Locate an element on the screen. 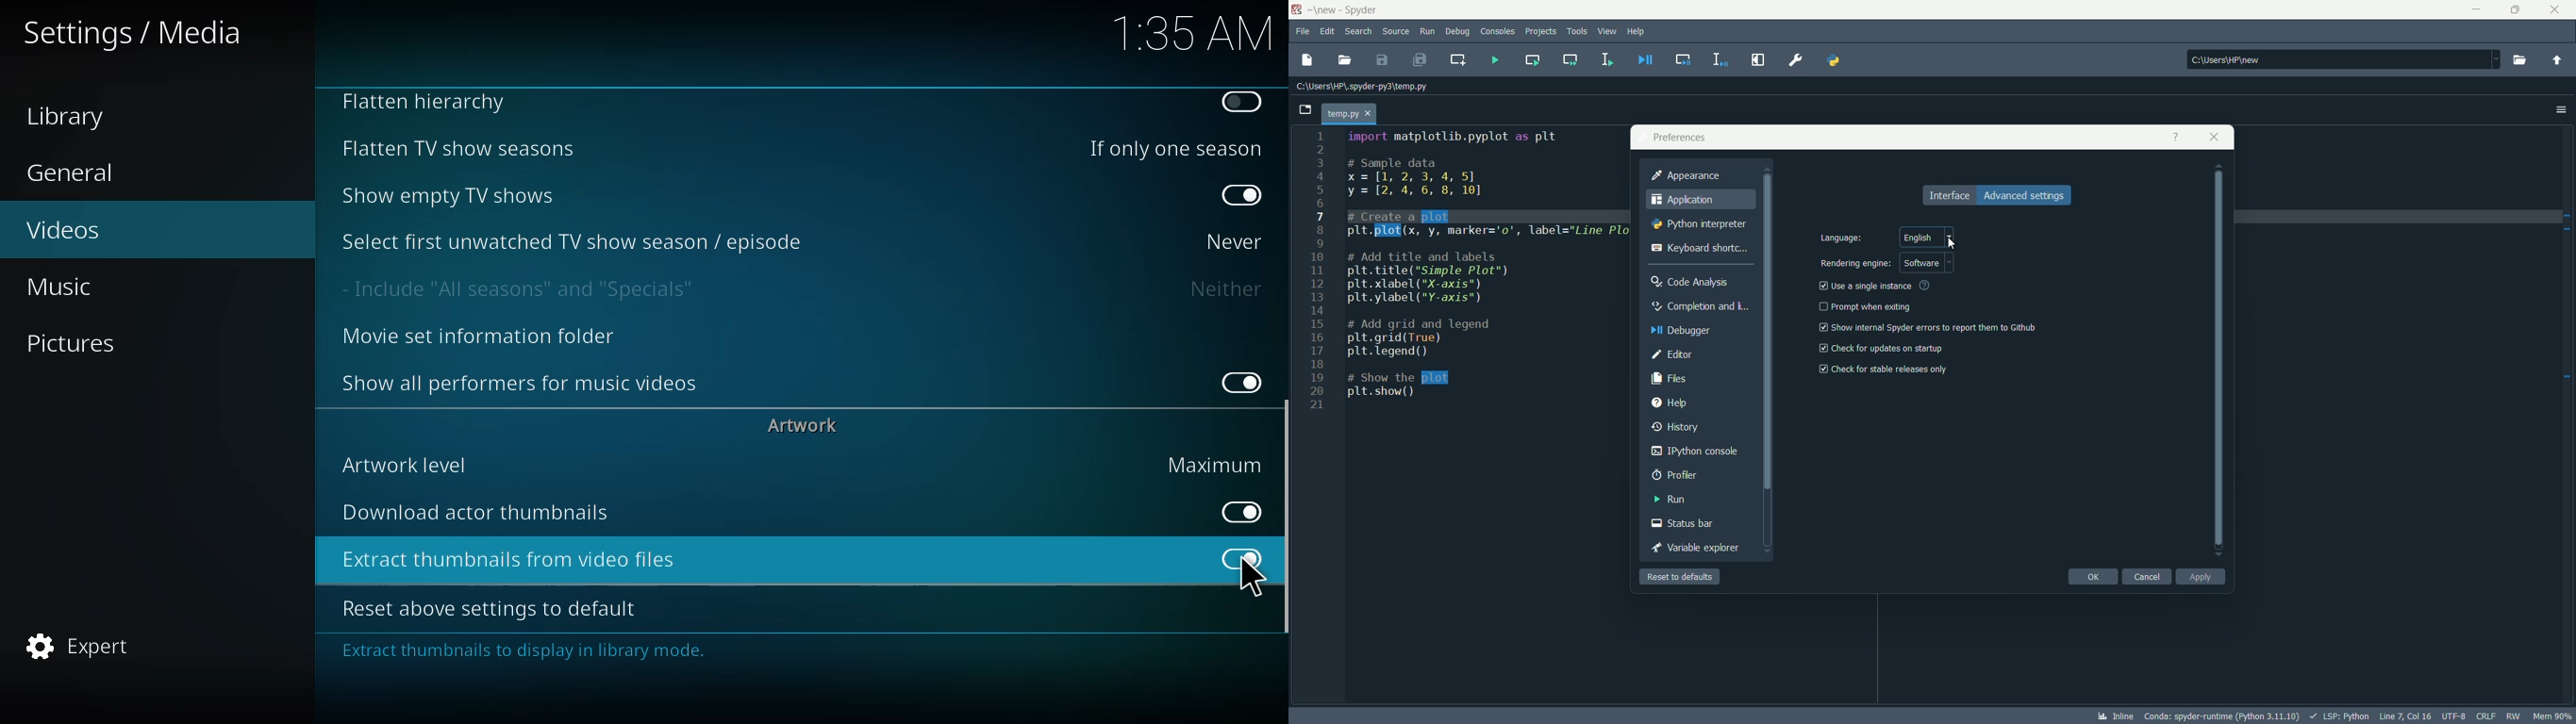 The height and width of the screenshot is (728, 2576). python interpreter is located at coordinates (1700, 224).